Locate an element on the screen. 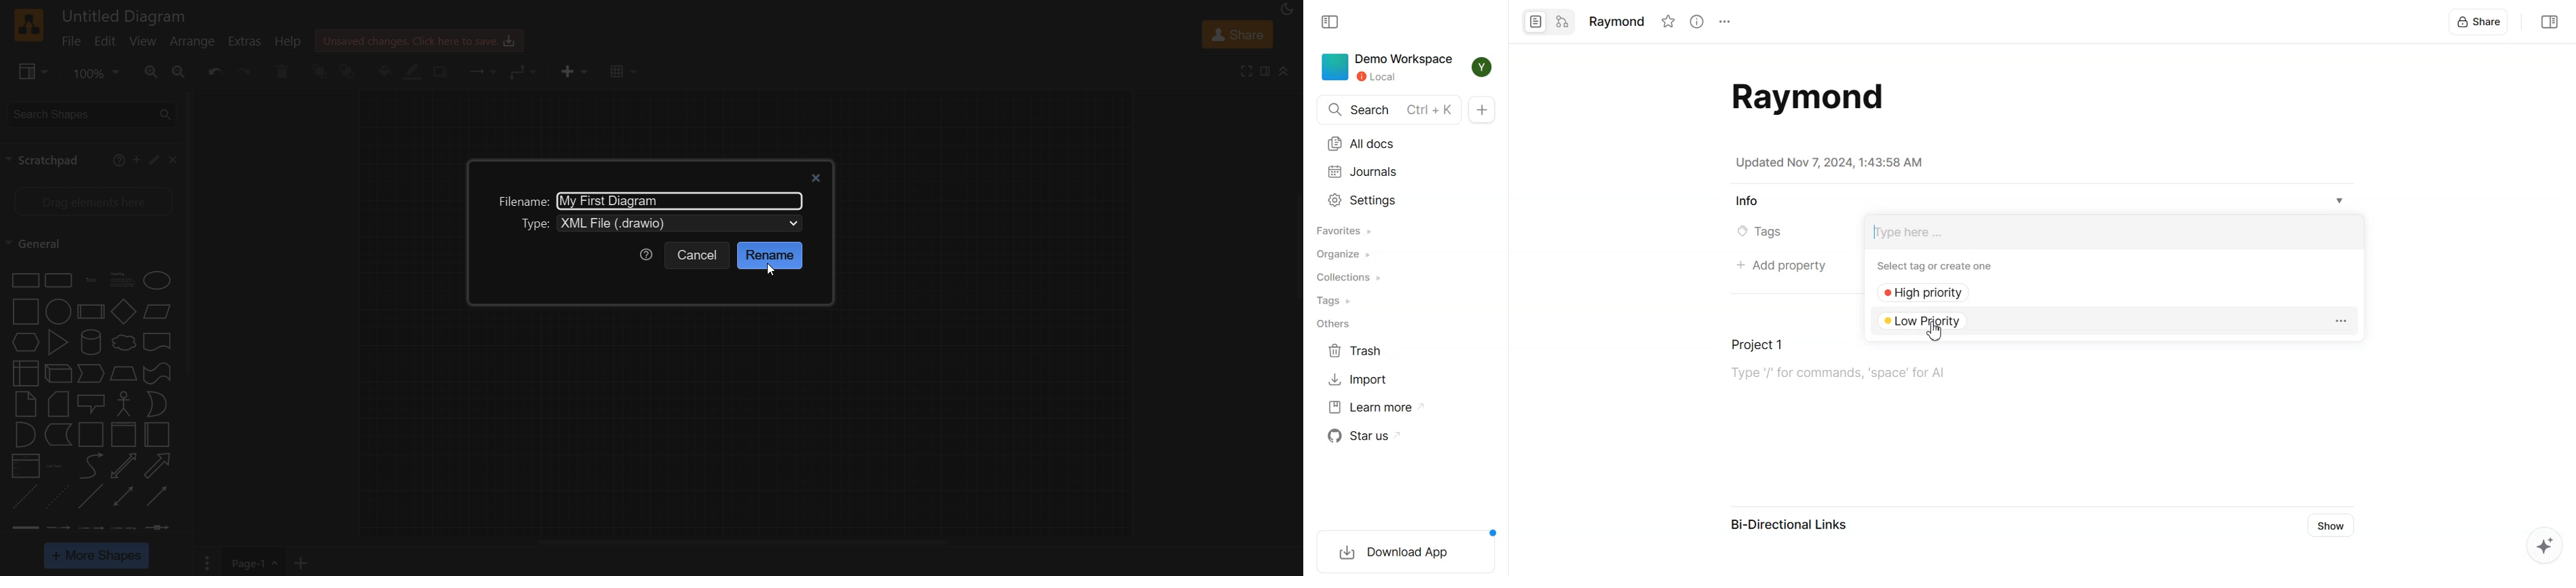  Star us is located at coordinates (1368, 435).